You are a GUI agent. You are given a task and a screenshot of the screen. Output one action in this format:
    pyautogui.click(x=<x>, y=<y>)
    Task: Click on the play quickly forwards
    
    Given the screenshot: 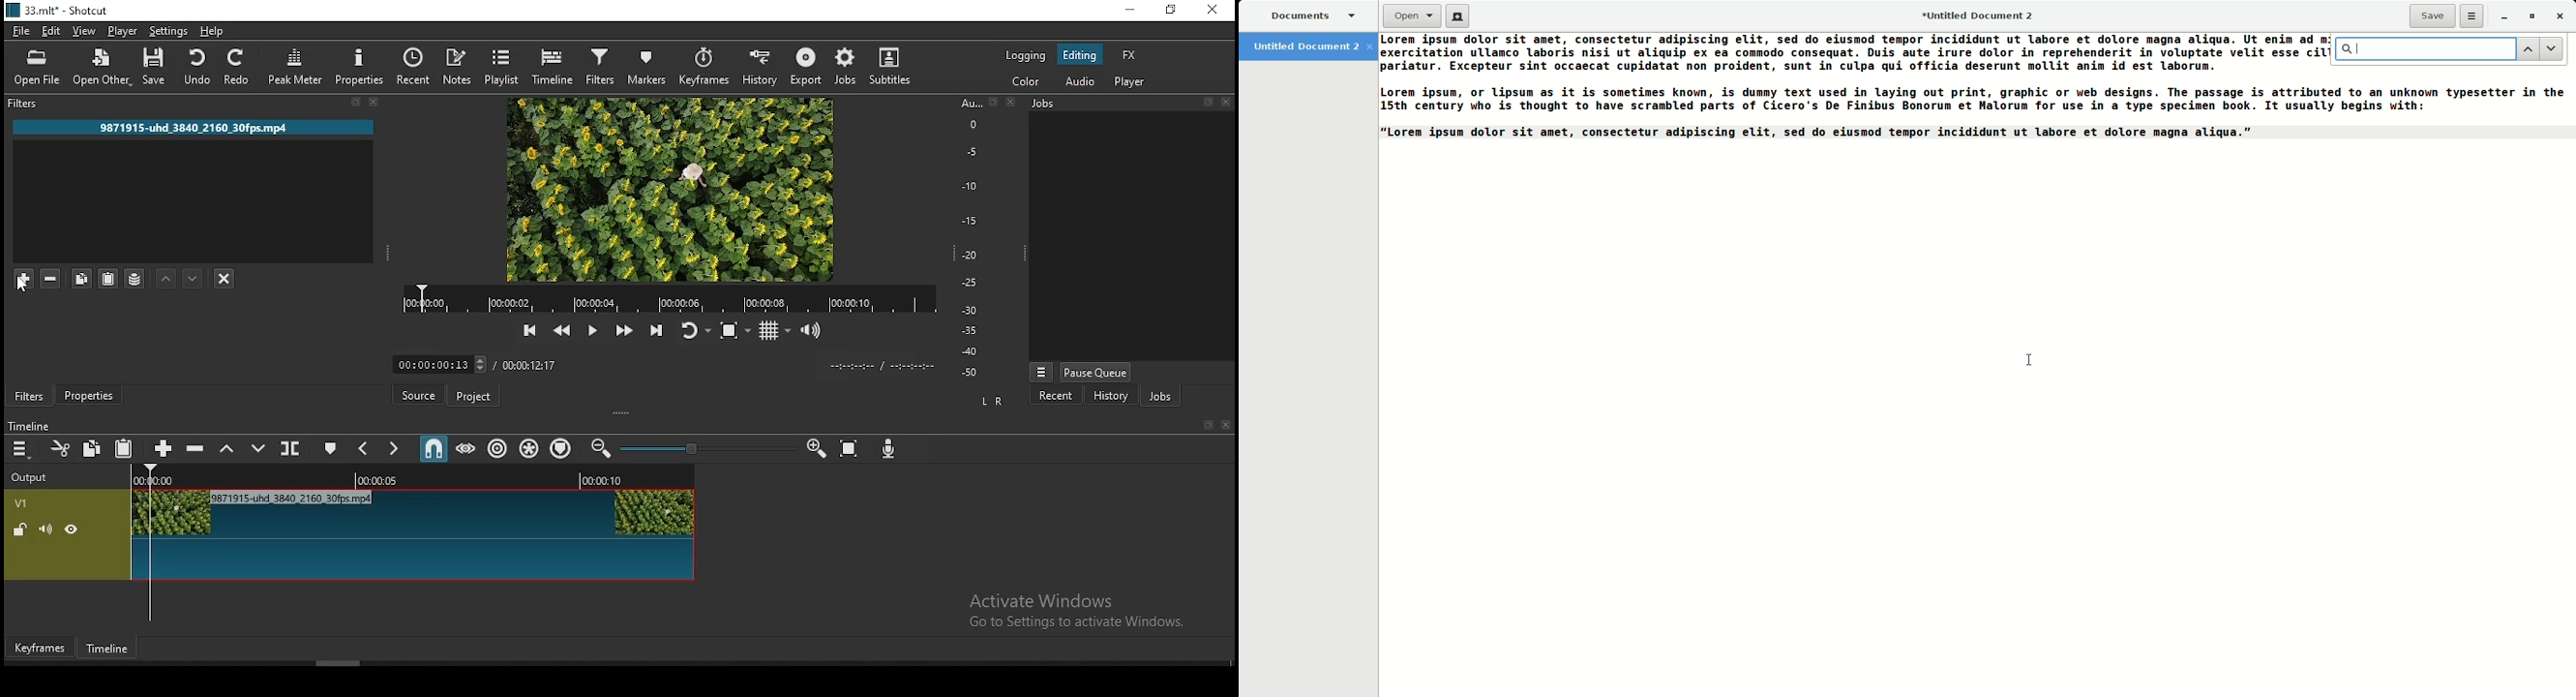 What is the action you would take?
    pyautogui.click(x=625, y=329)
    